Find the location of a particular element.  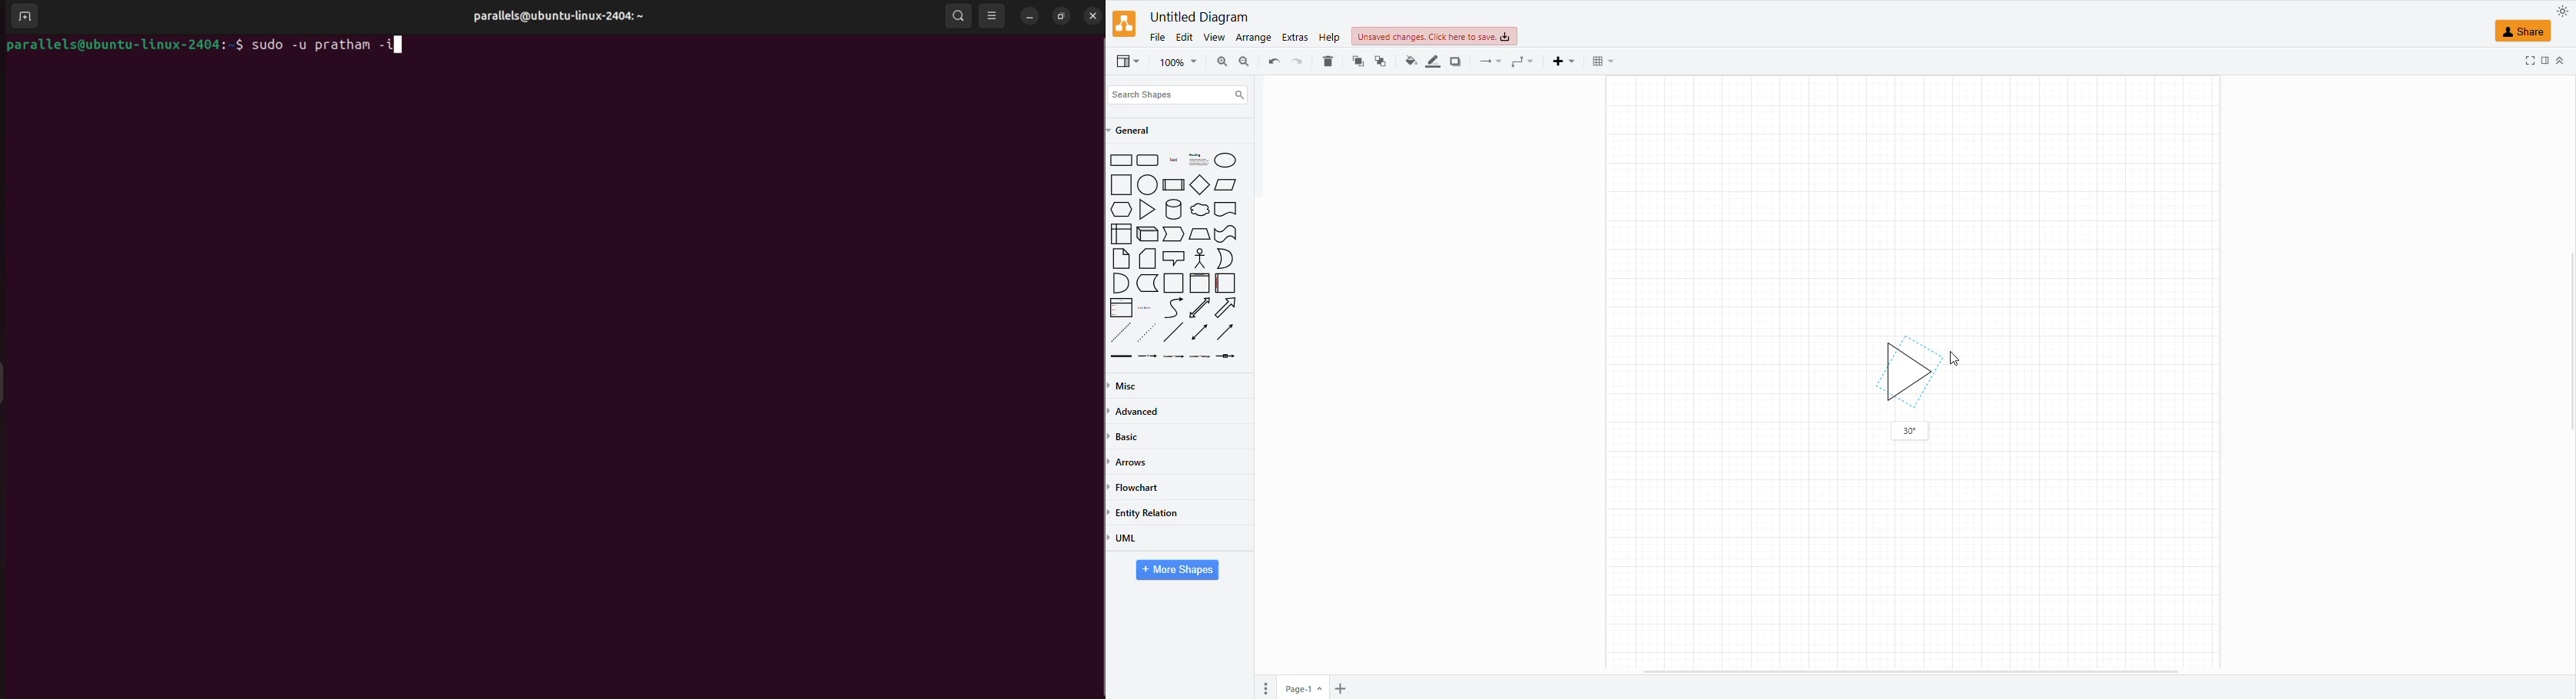

Moon is located at coordinates (1225, 259).